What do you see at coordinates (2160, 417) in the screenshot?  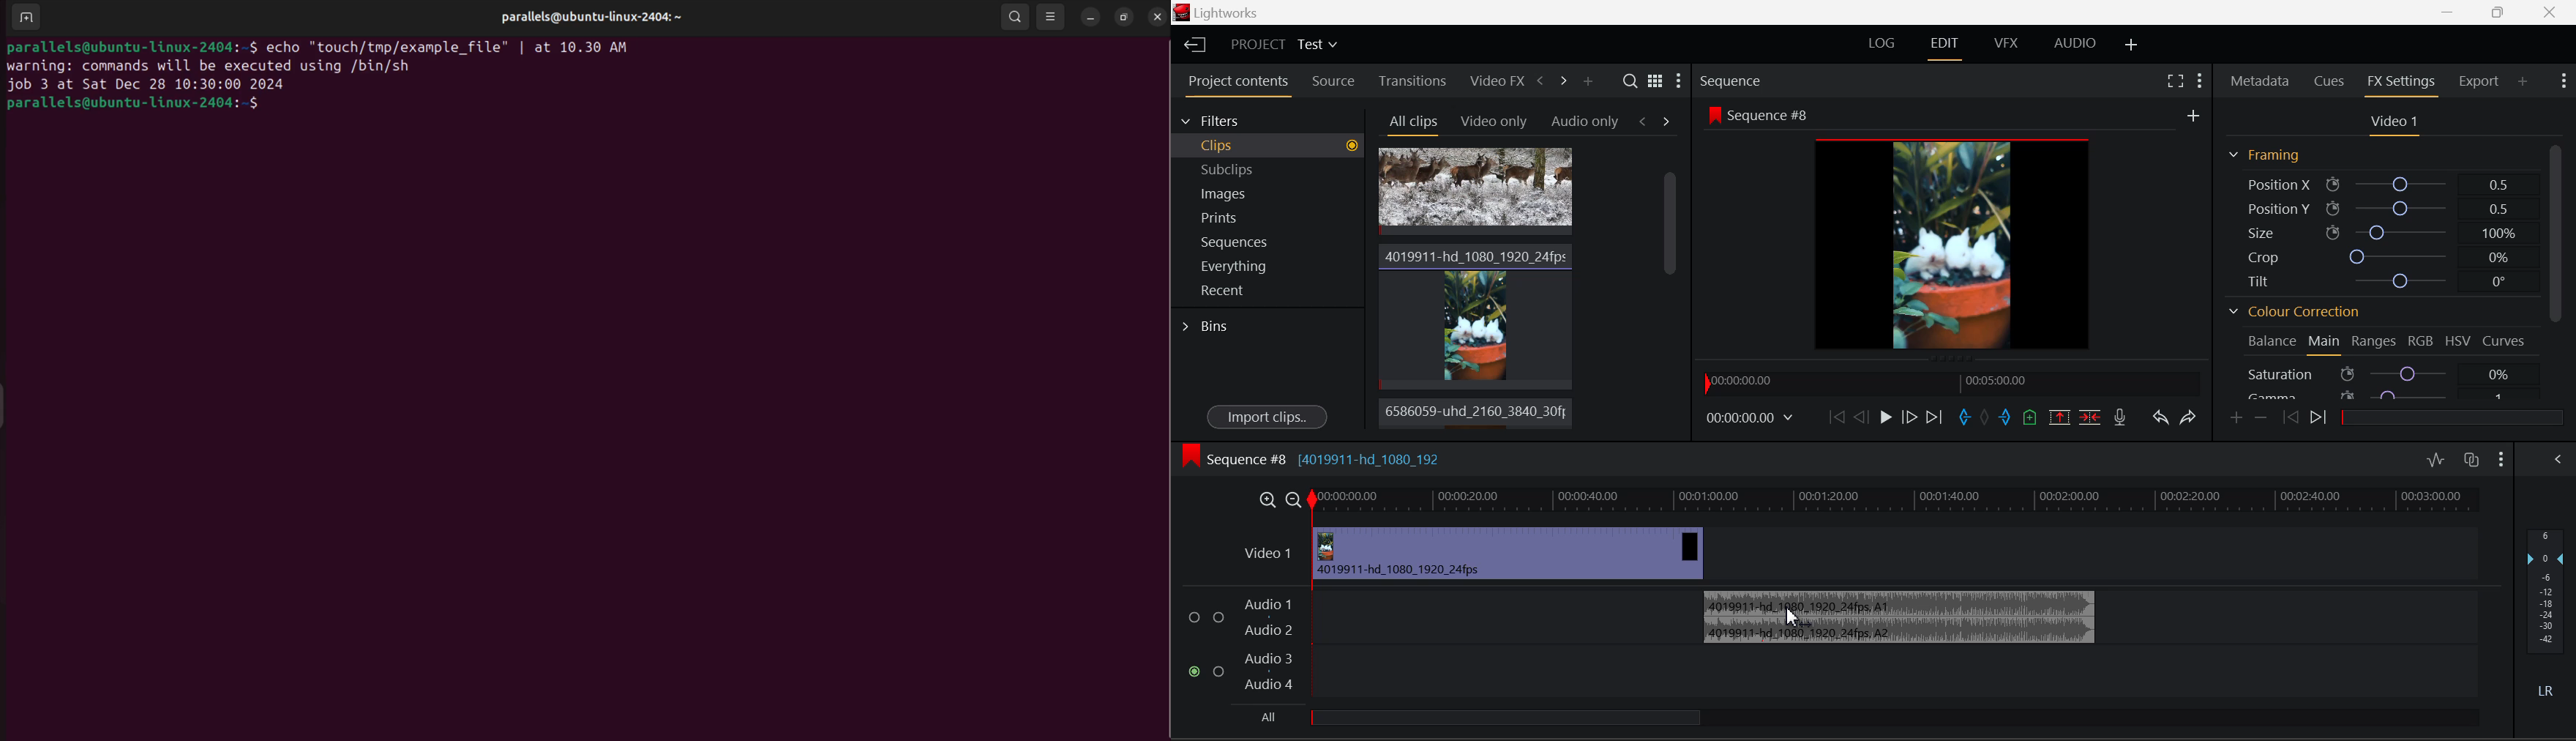 I see `Undo` at bounding box center [2160, 417].